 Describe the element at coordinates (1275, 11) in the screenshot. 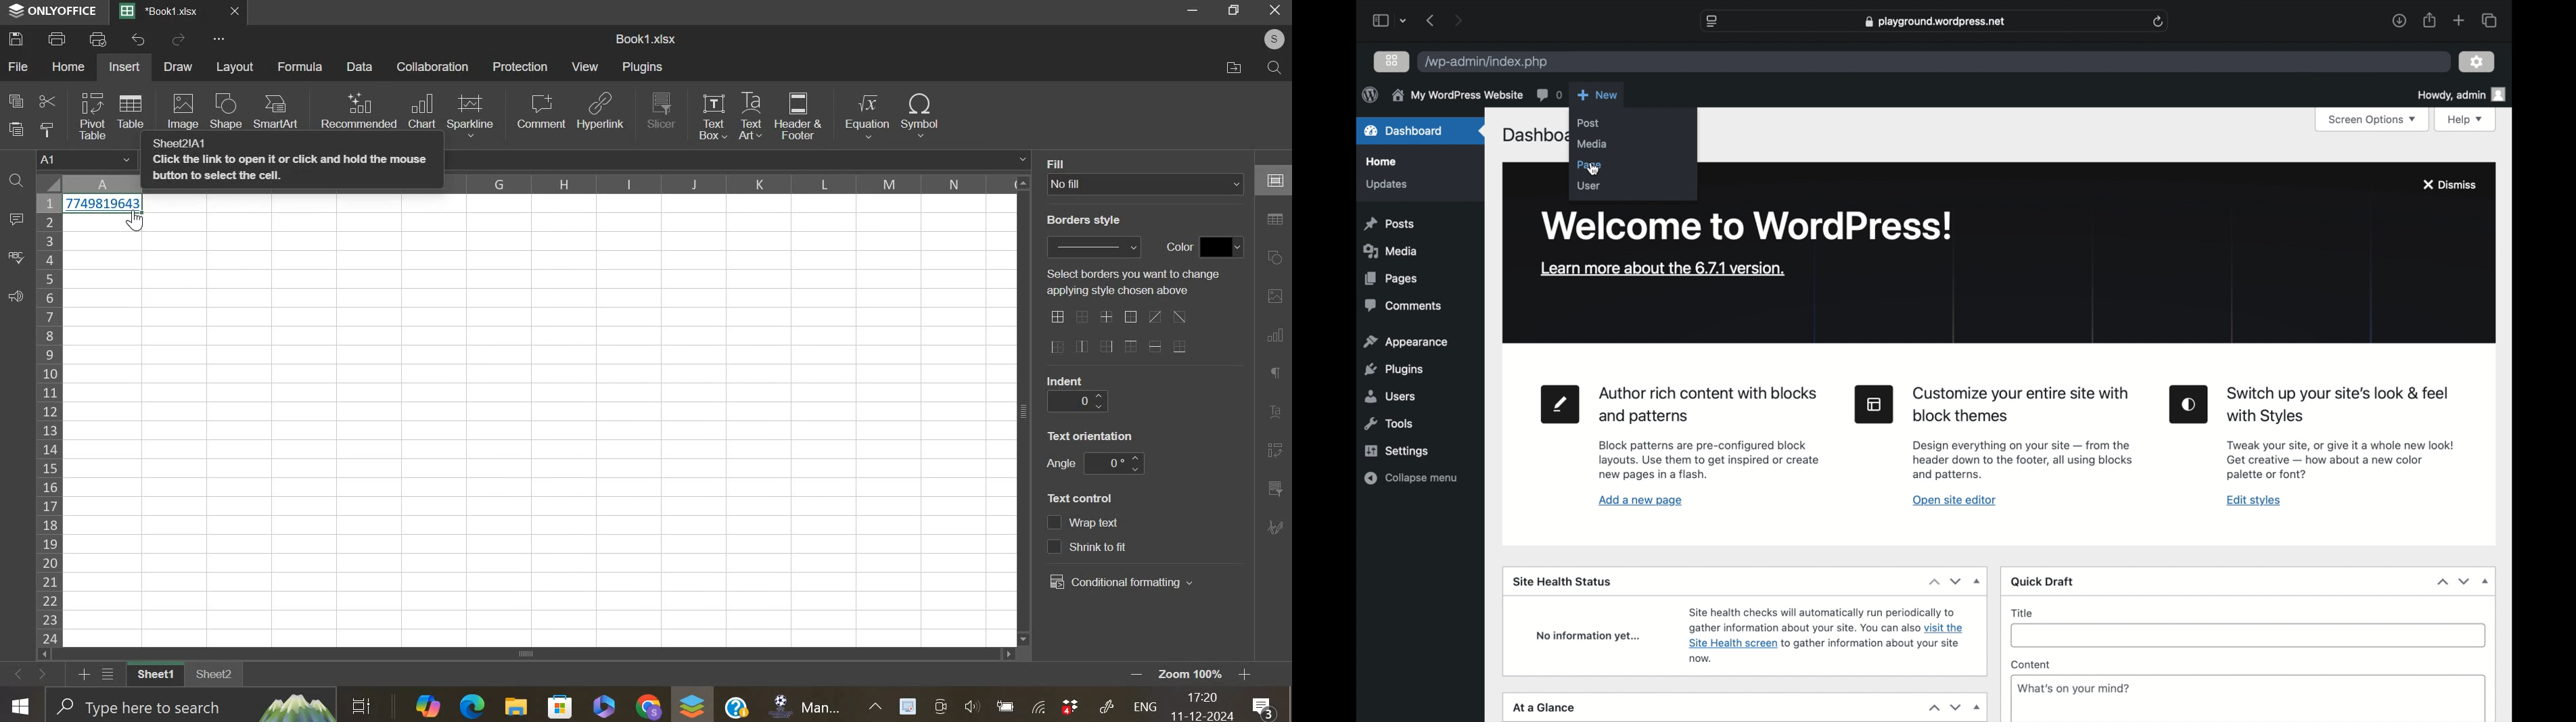

I see `Close` at that location.